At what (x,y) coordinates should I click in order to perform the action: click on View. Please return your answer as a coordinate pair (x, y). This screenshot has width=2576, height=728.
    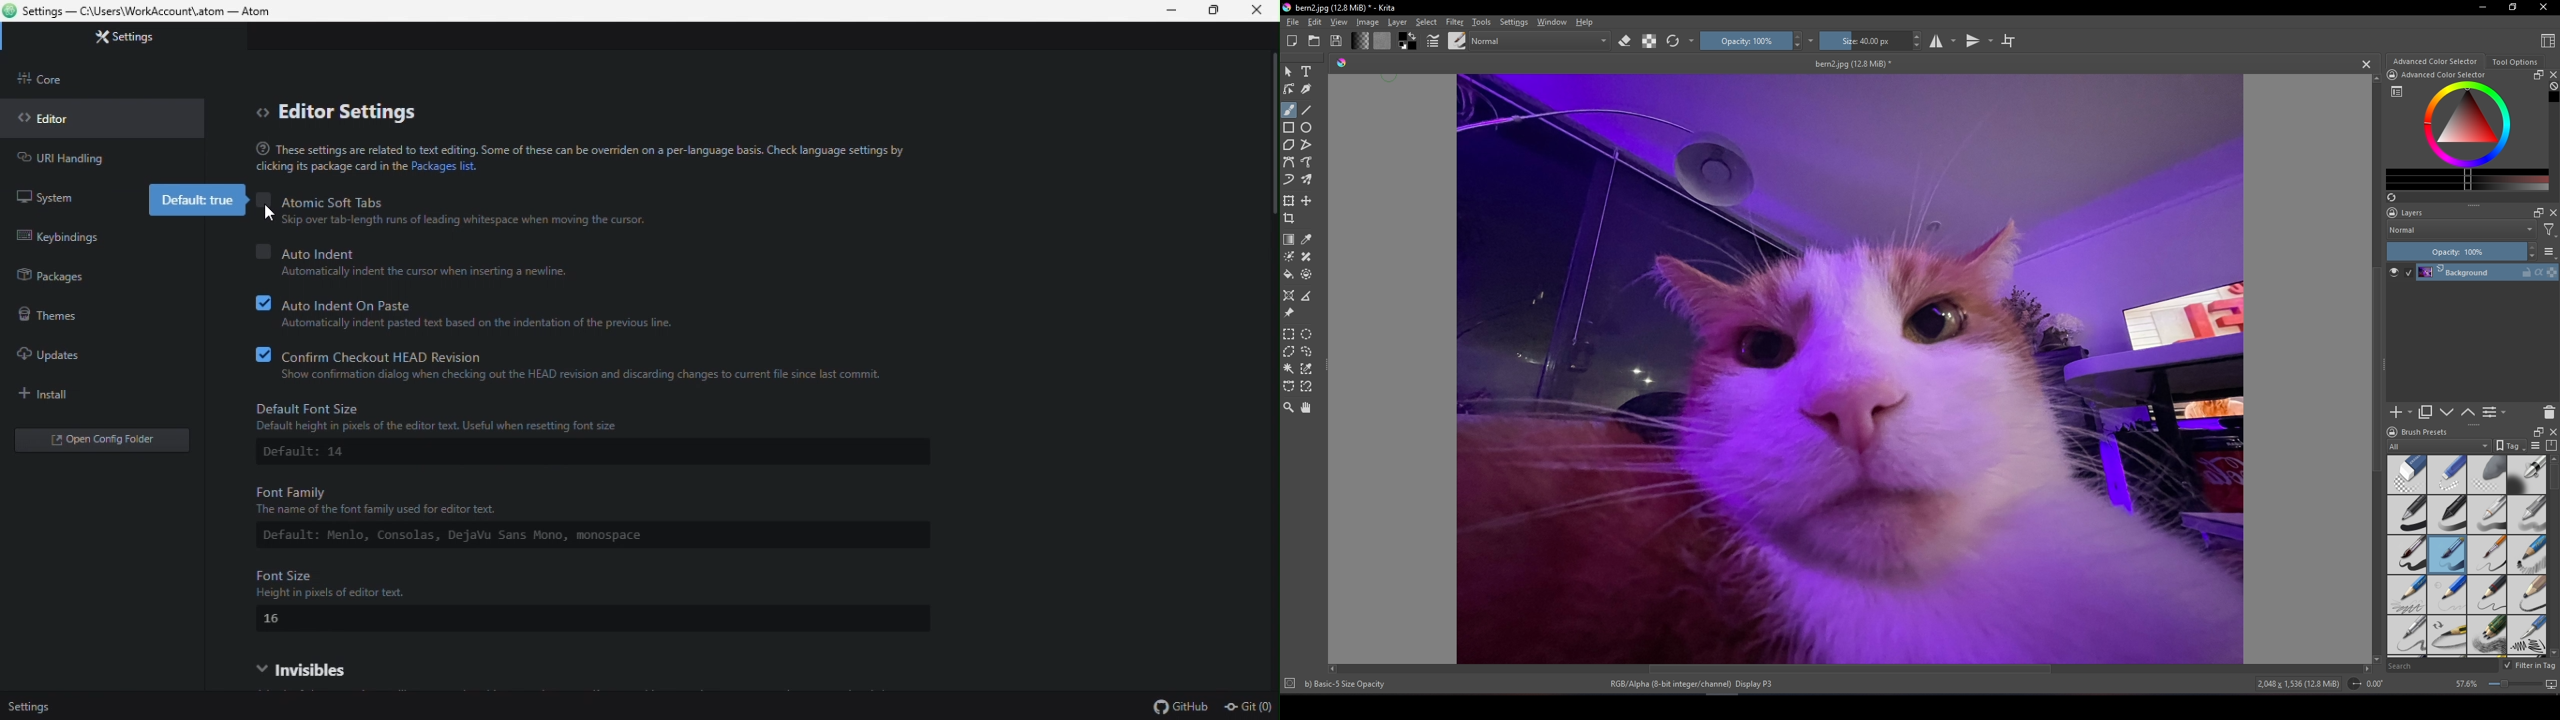
    Looking at the image, I should click on (1339, 22).